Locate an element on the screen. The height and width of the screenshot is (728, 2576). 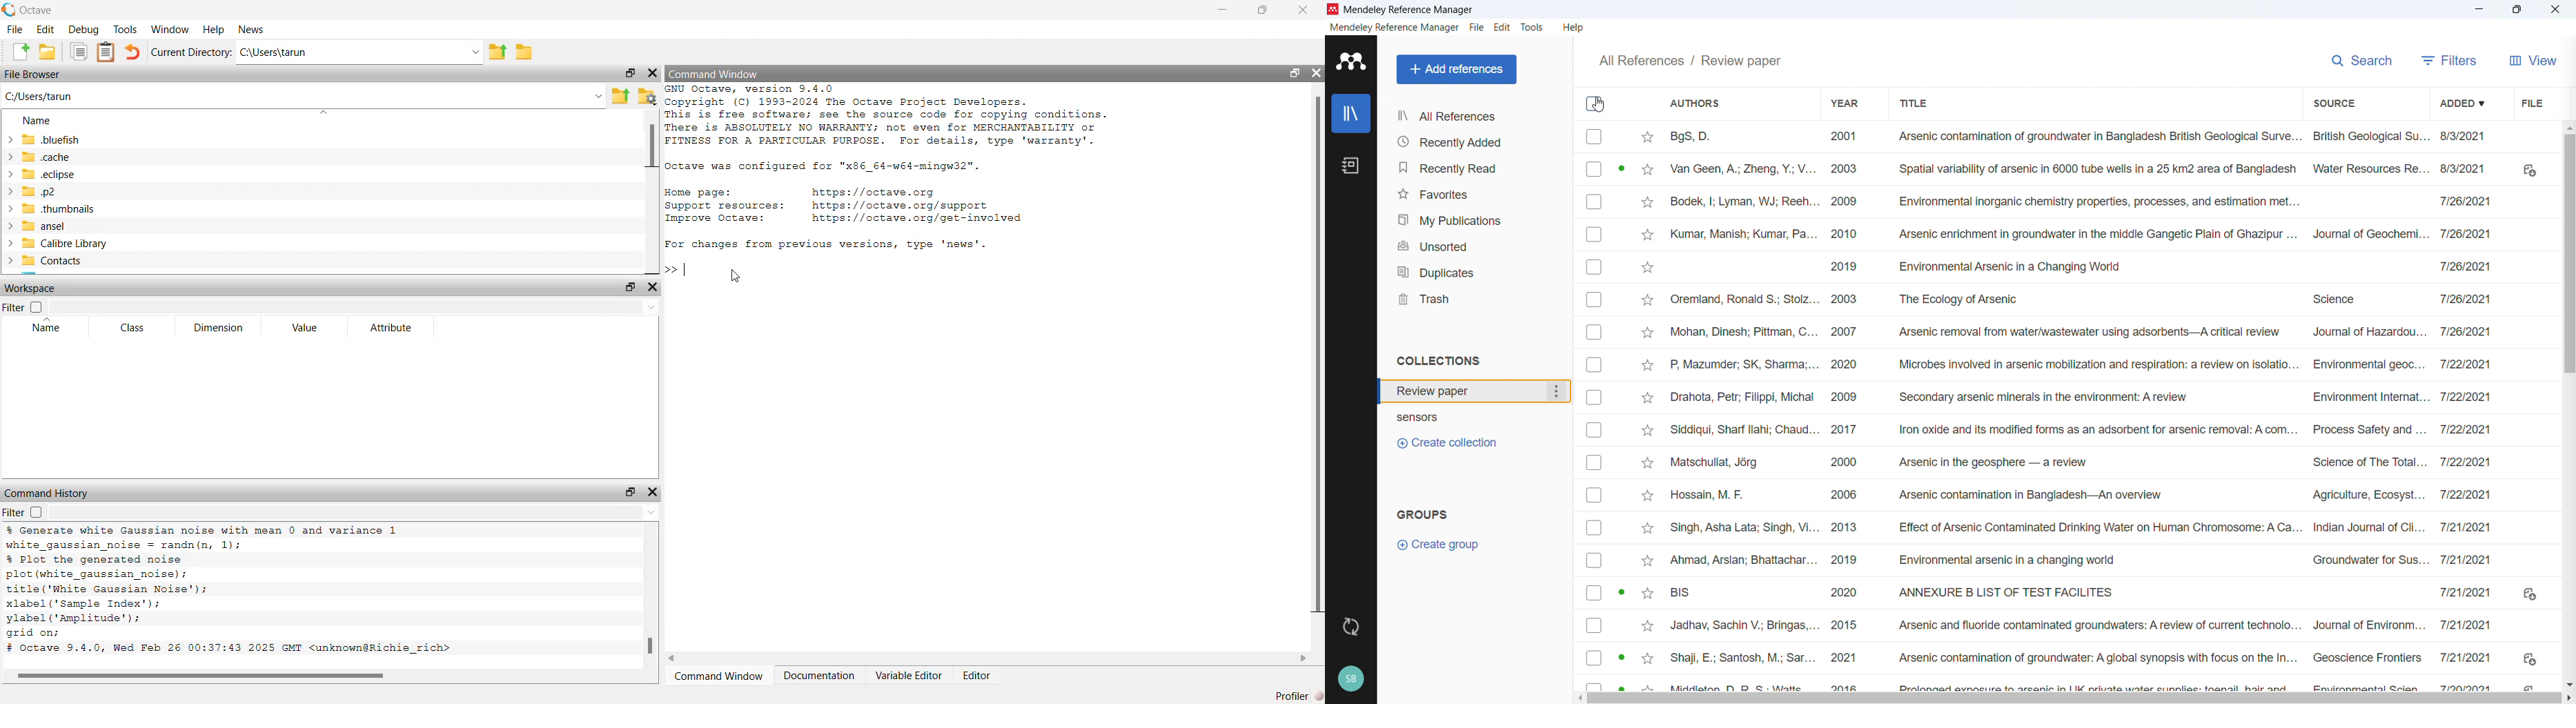
Library  is located at coordinates (1350, 113).